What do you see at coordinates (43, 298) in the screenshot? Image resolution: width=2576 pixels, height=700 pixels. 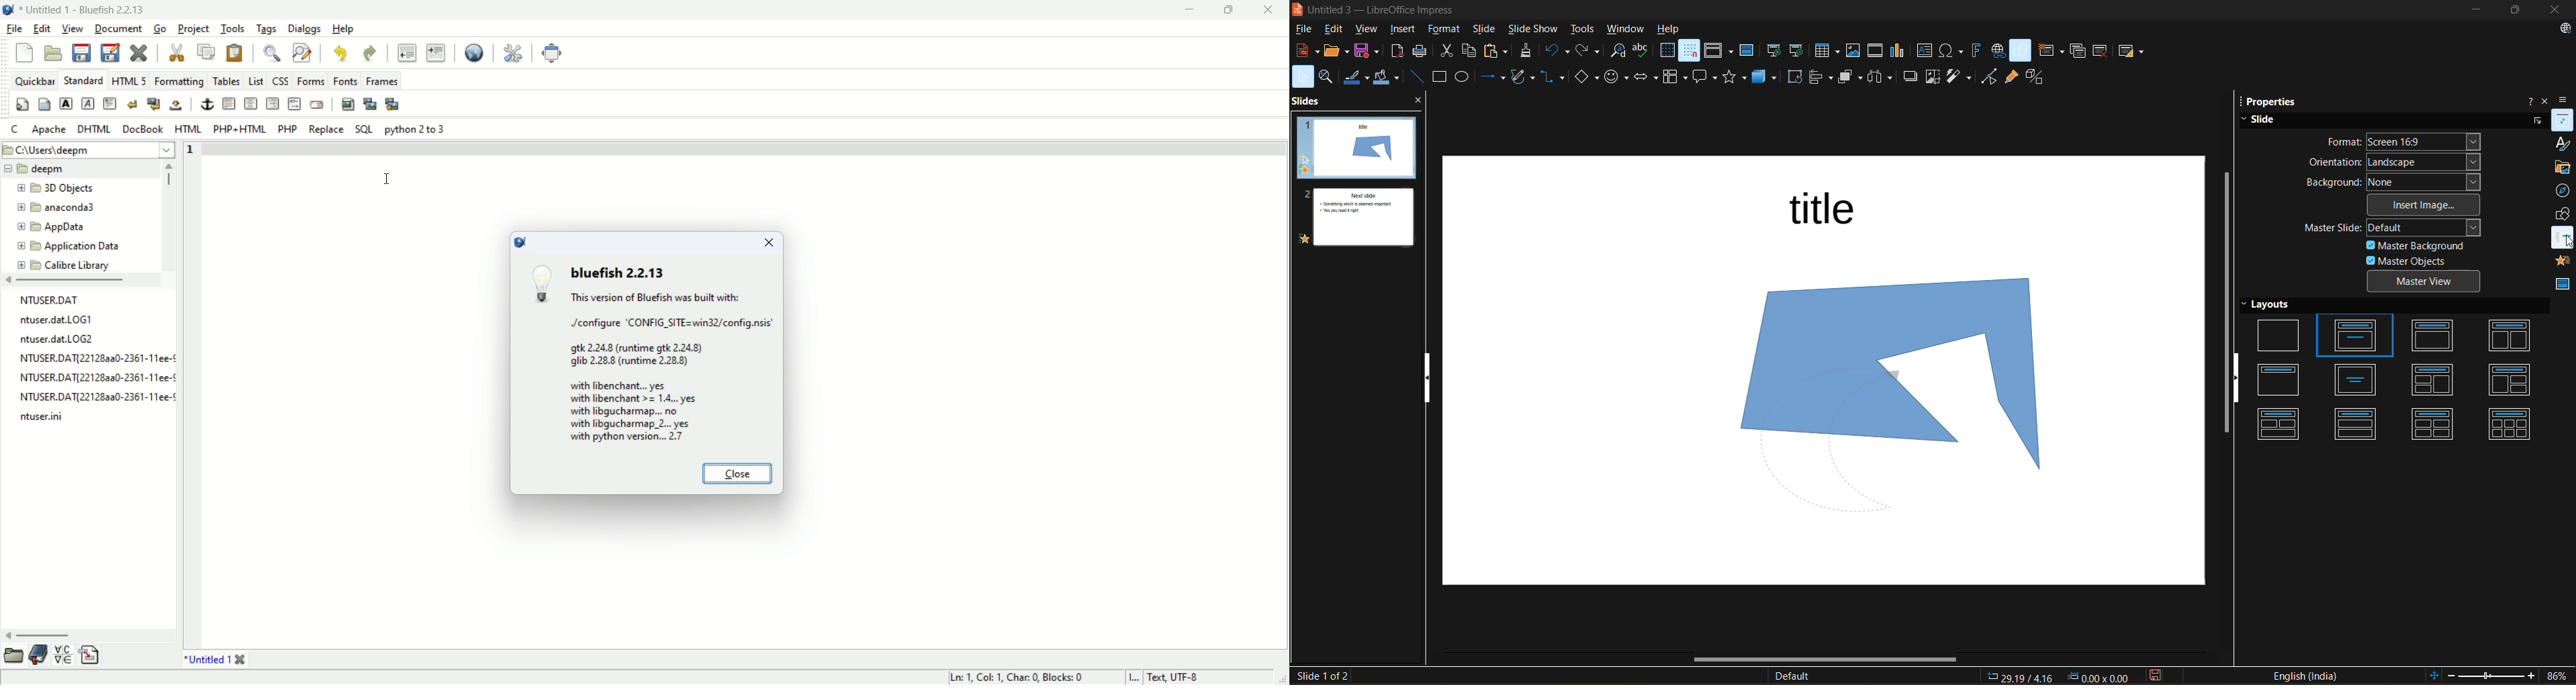 I see `file name` at bounding box center [43, 298].